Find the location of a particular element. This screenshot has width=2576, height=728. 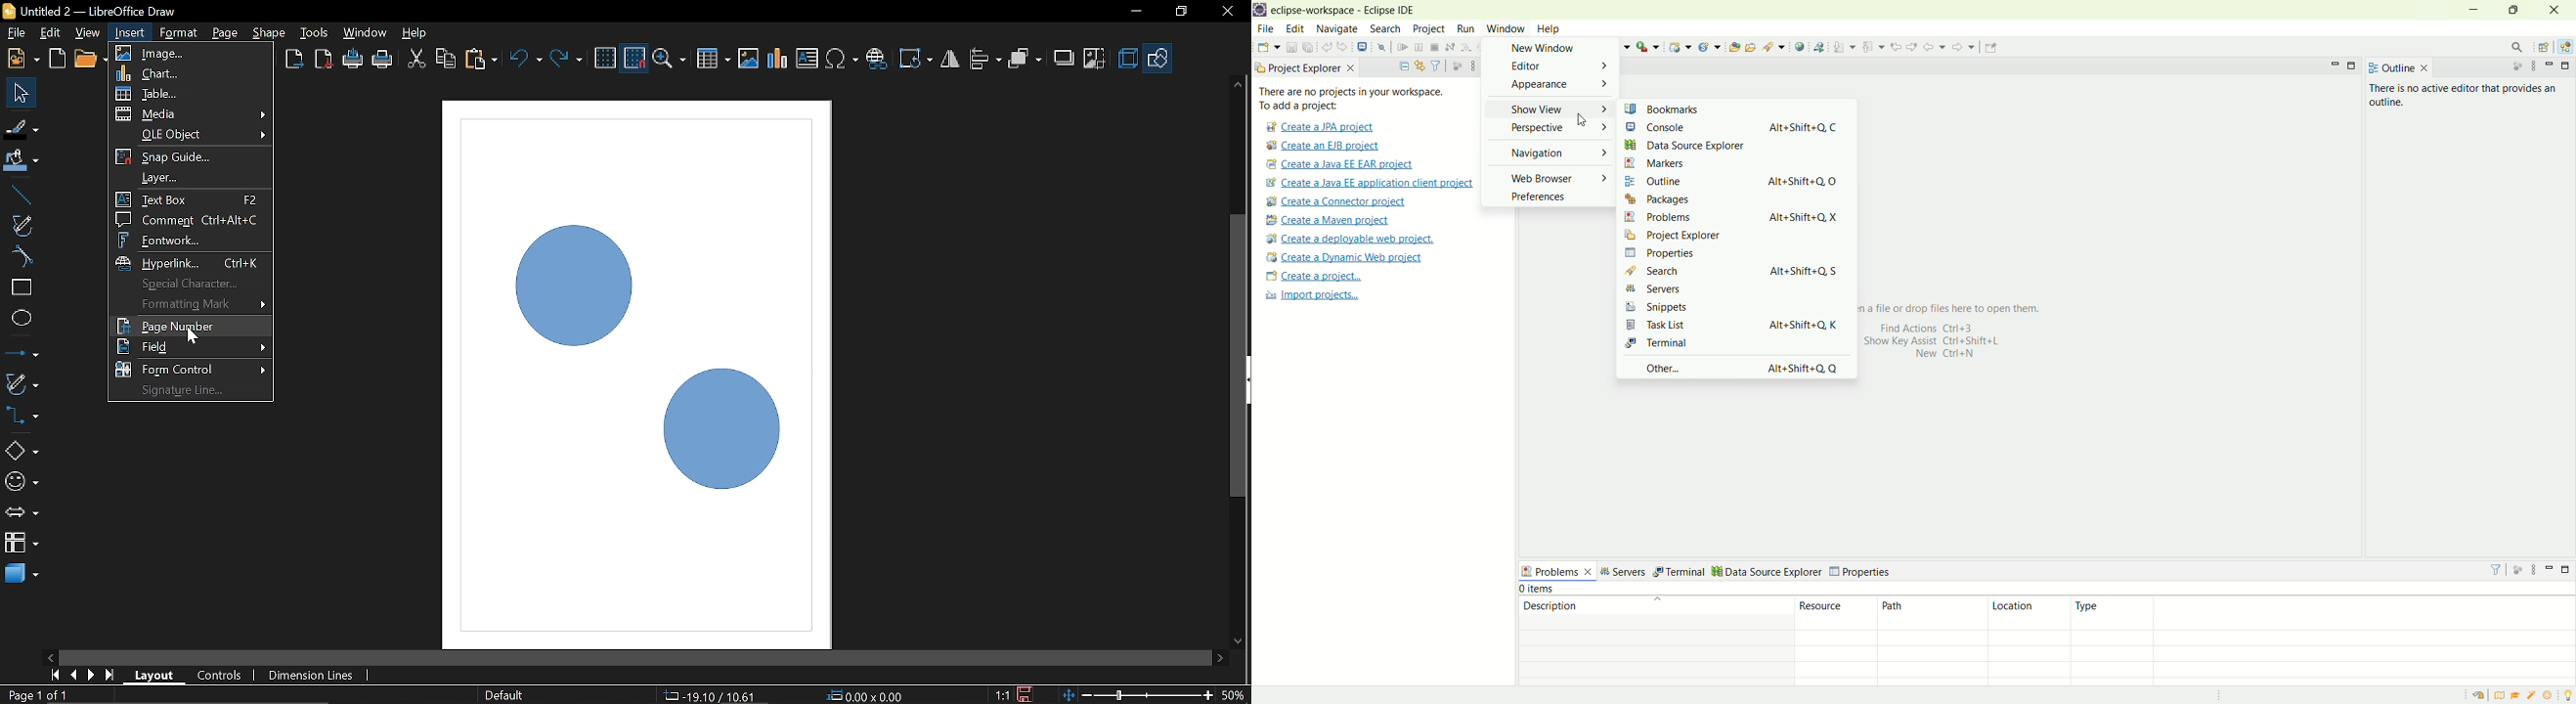

fontwork is located at coordinates (190, 239).